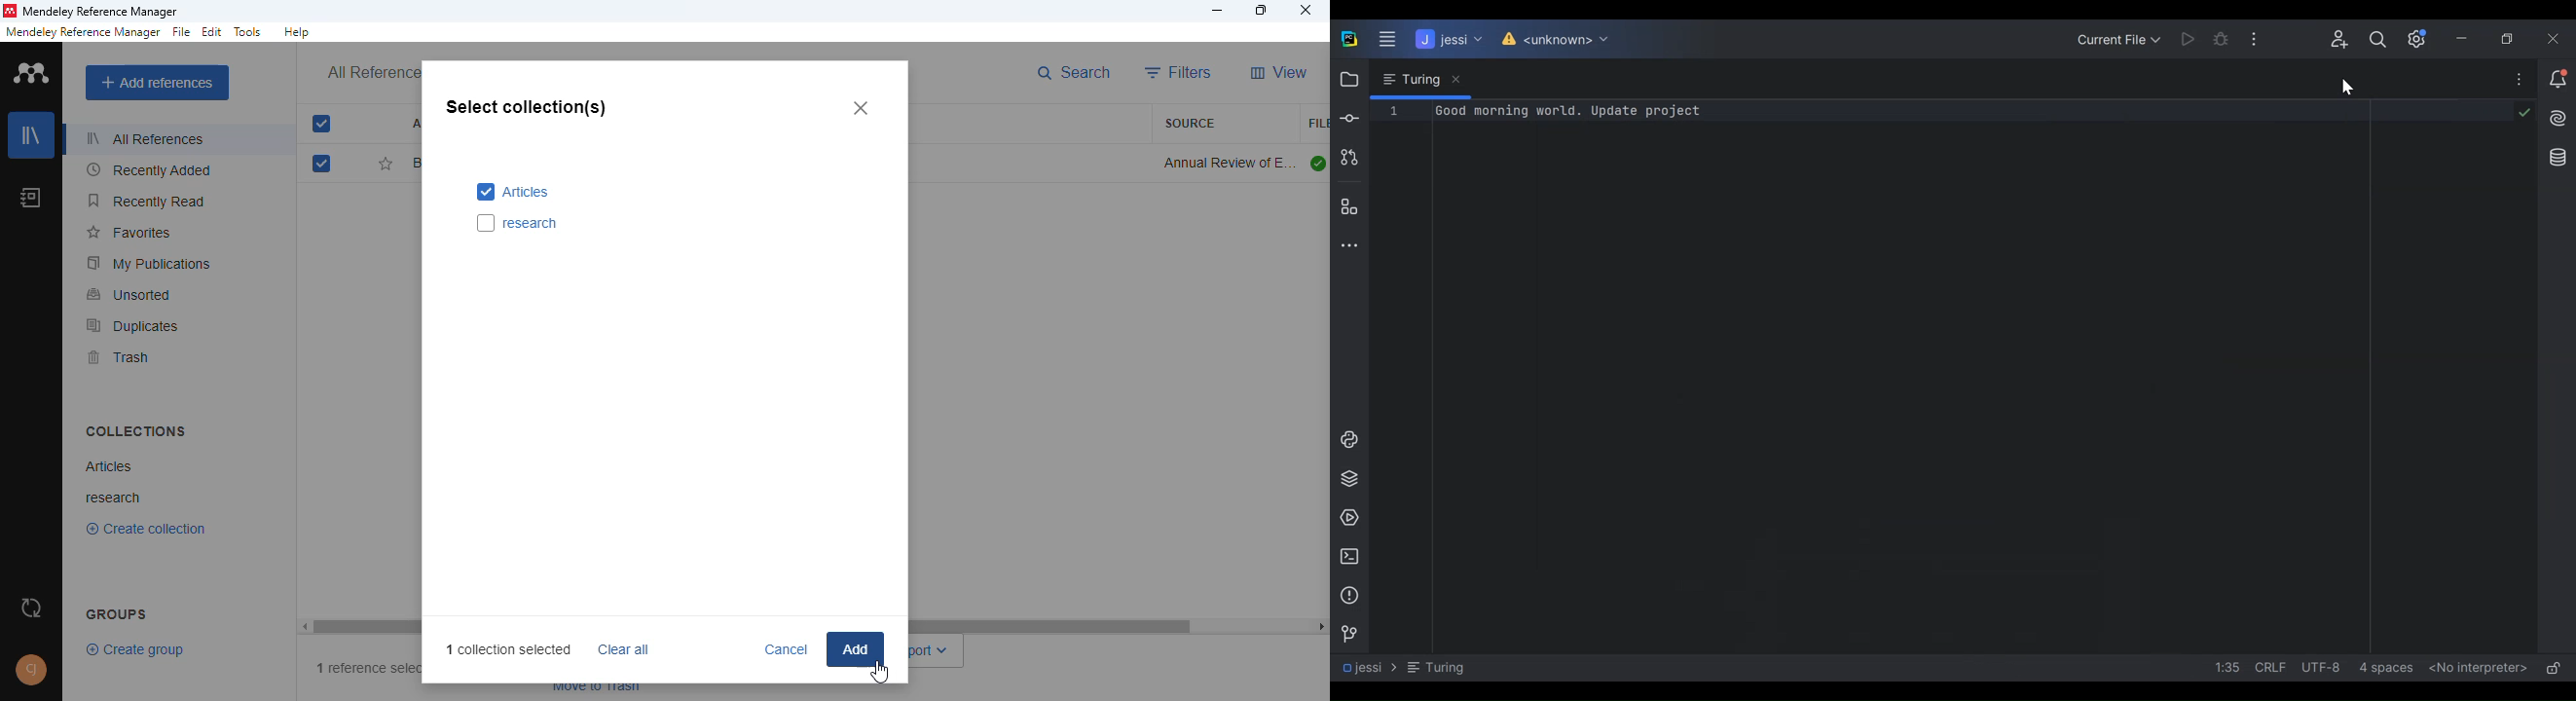 The width and height of the screenshot is (2576, 728). I want to click on Restore, so click(2514, 41).